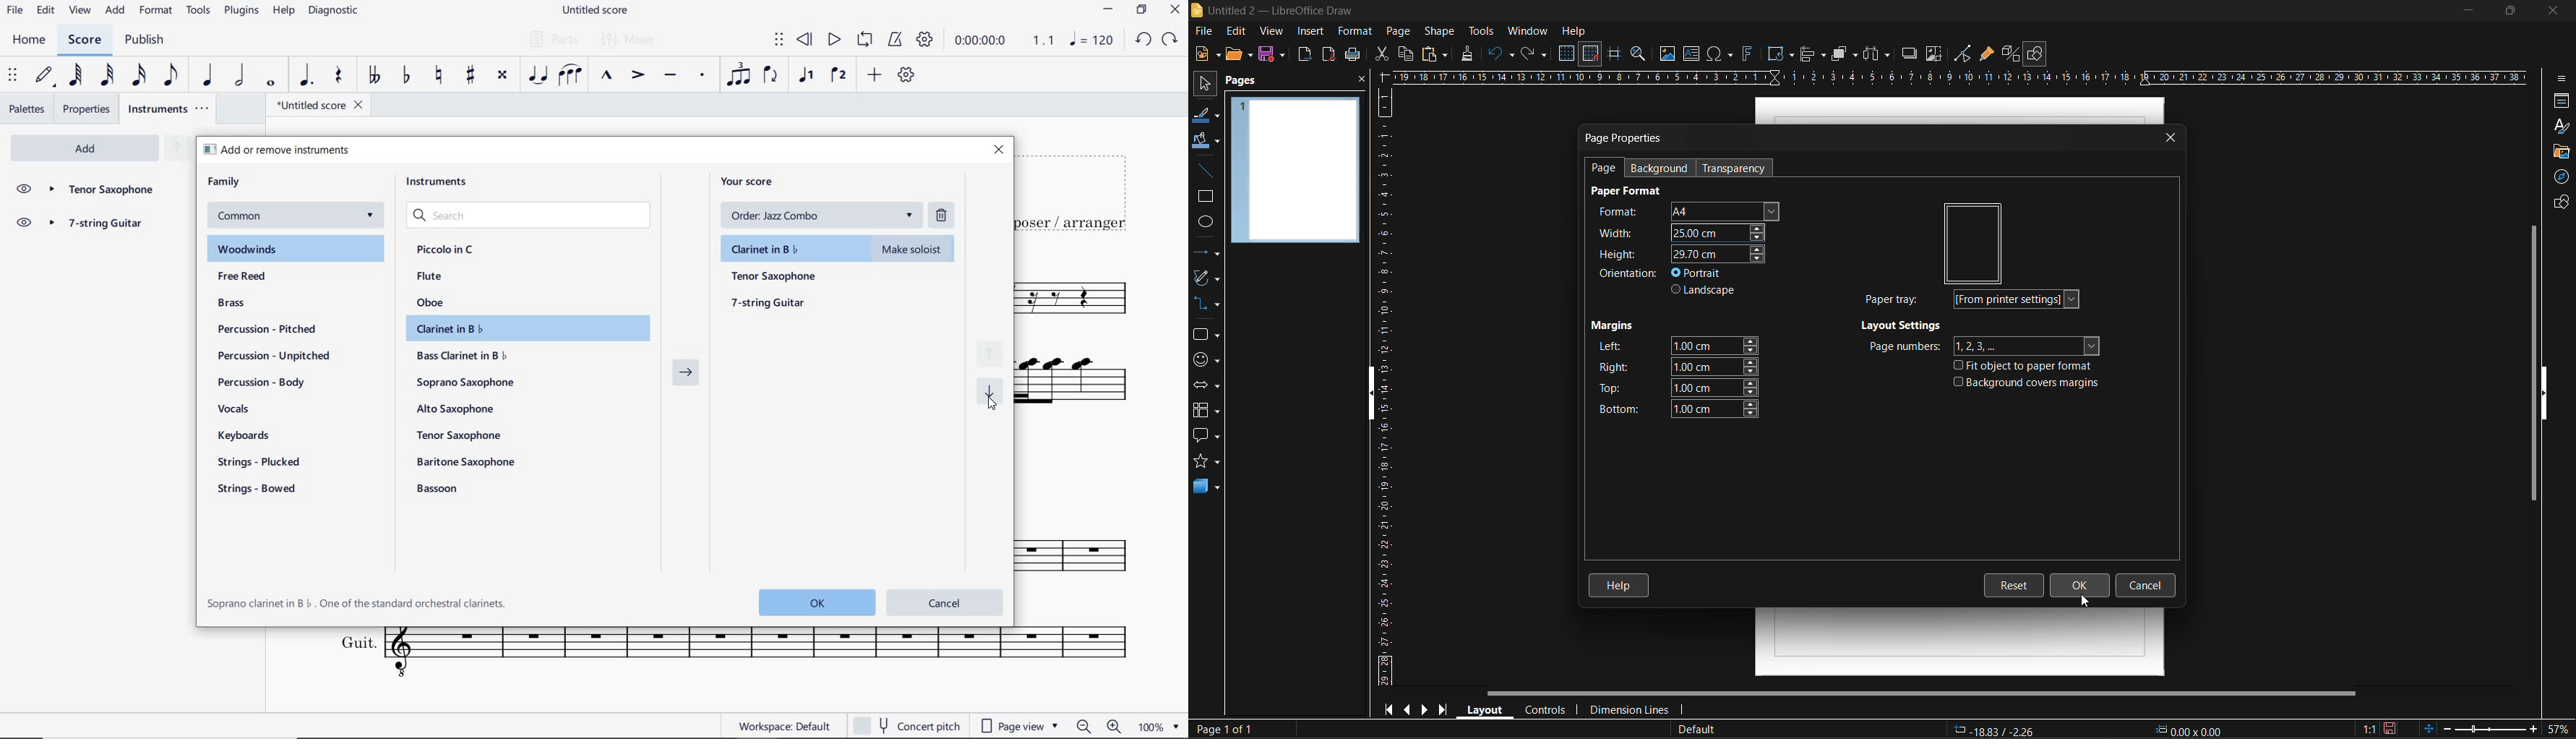 The image size is (2576, 756). I want to click on preview, so click(1975, 242).